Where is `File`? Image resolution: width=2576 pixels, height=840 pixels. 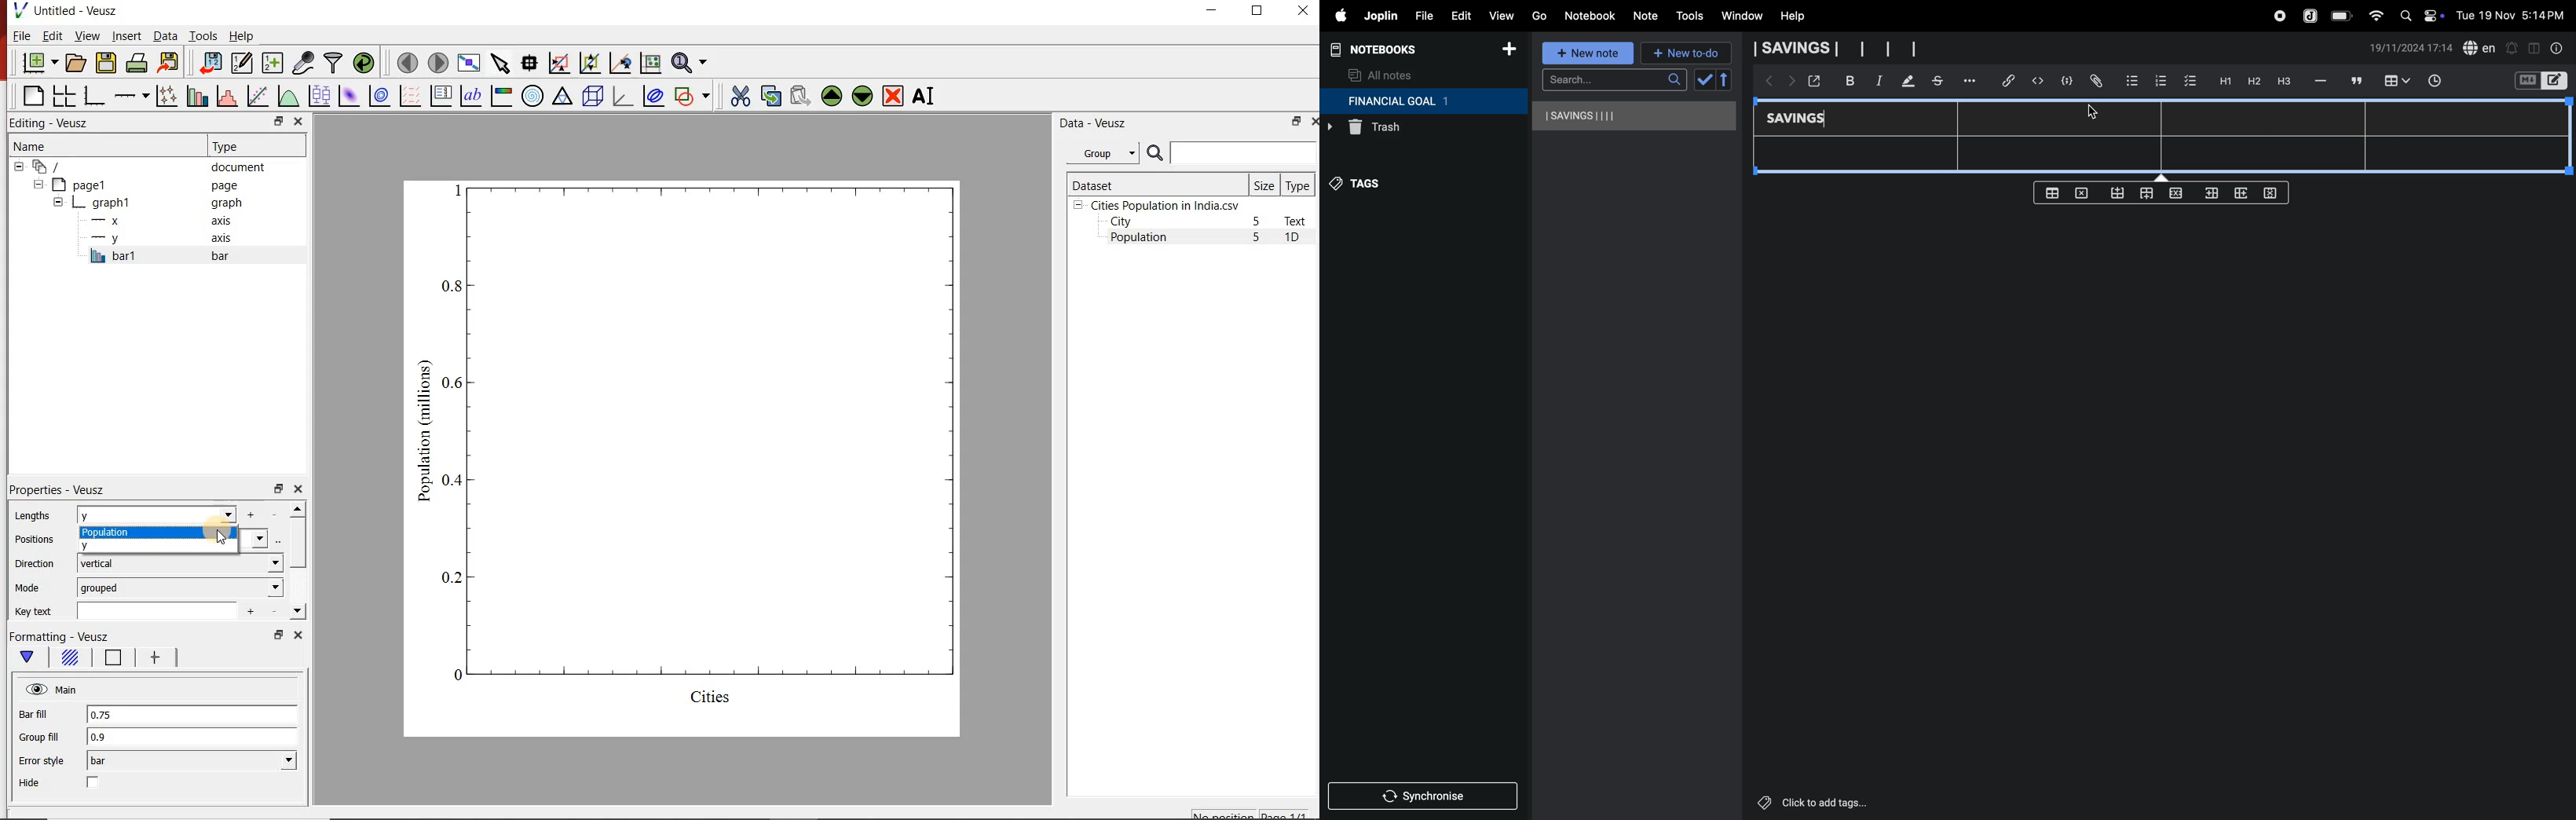
File is located at coordinates (22, 35).